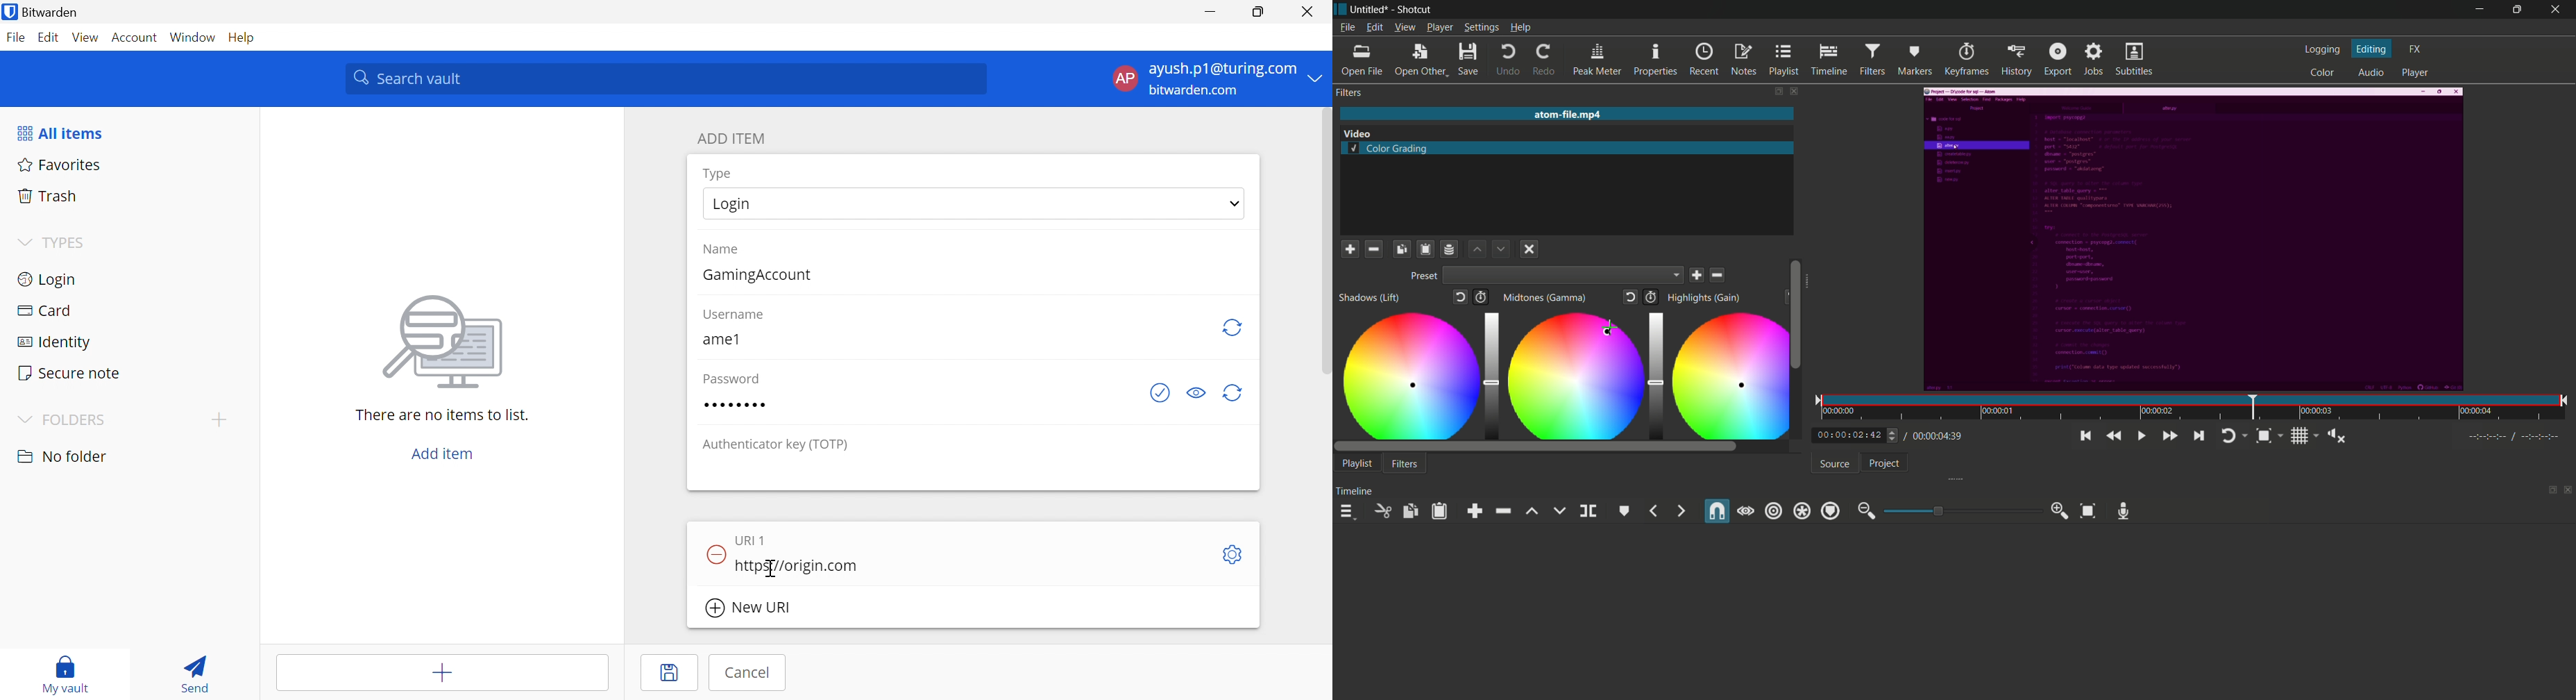  What do you see at coordinates (2232, 434) in the screenshot?
I see `toggle player looping` at bounding box center [2232, 434].